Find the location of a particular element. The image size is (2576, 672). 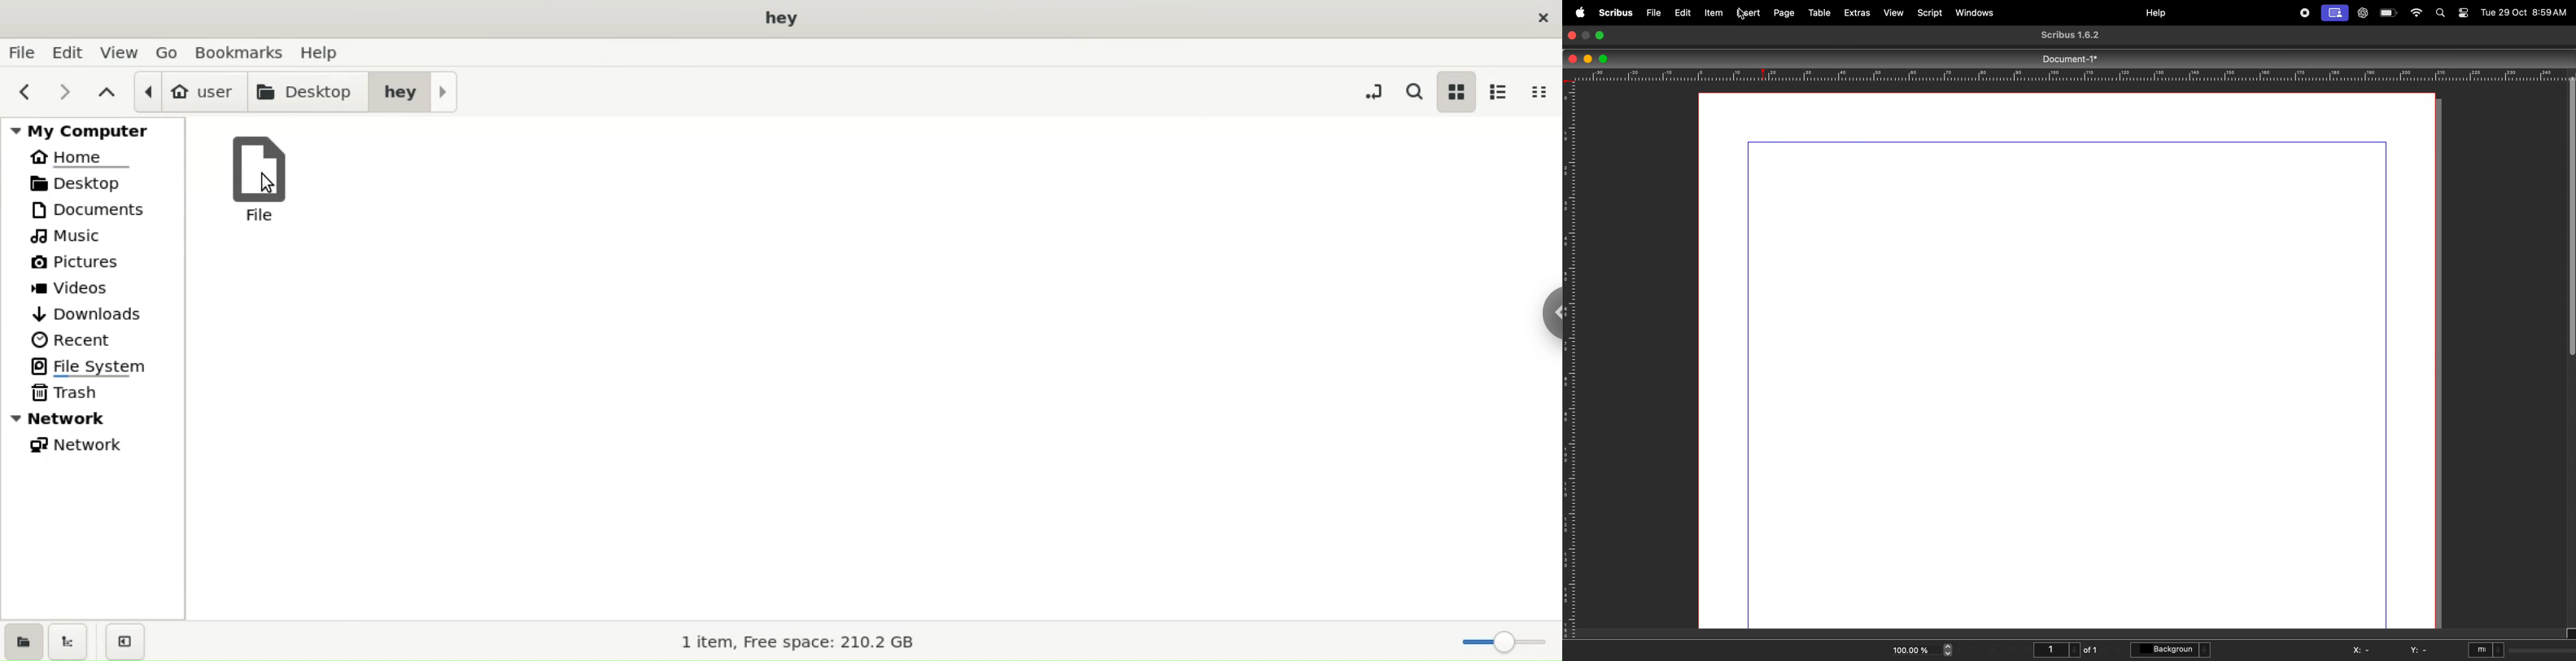

view is located at coordinates (123, 52).